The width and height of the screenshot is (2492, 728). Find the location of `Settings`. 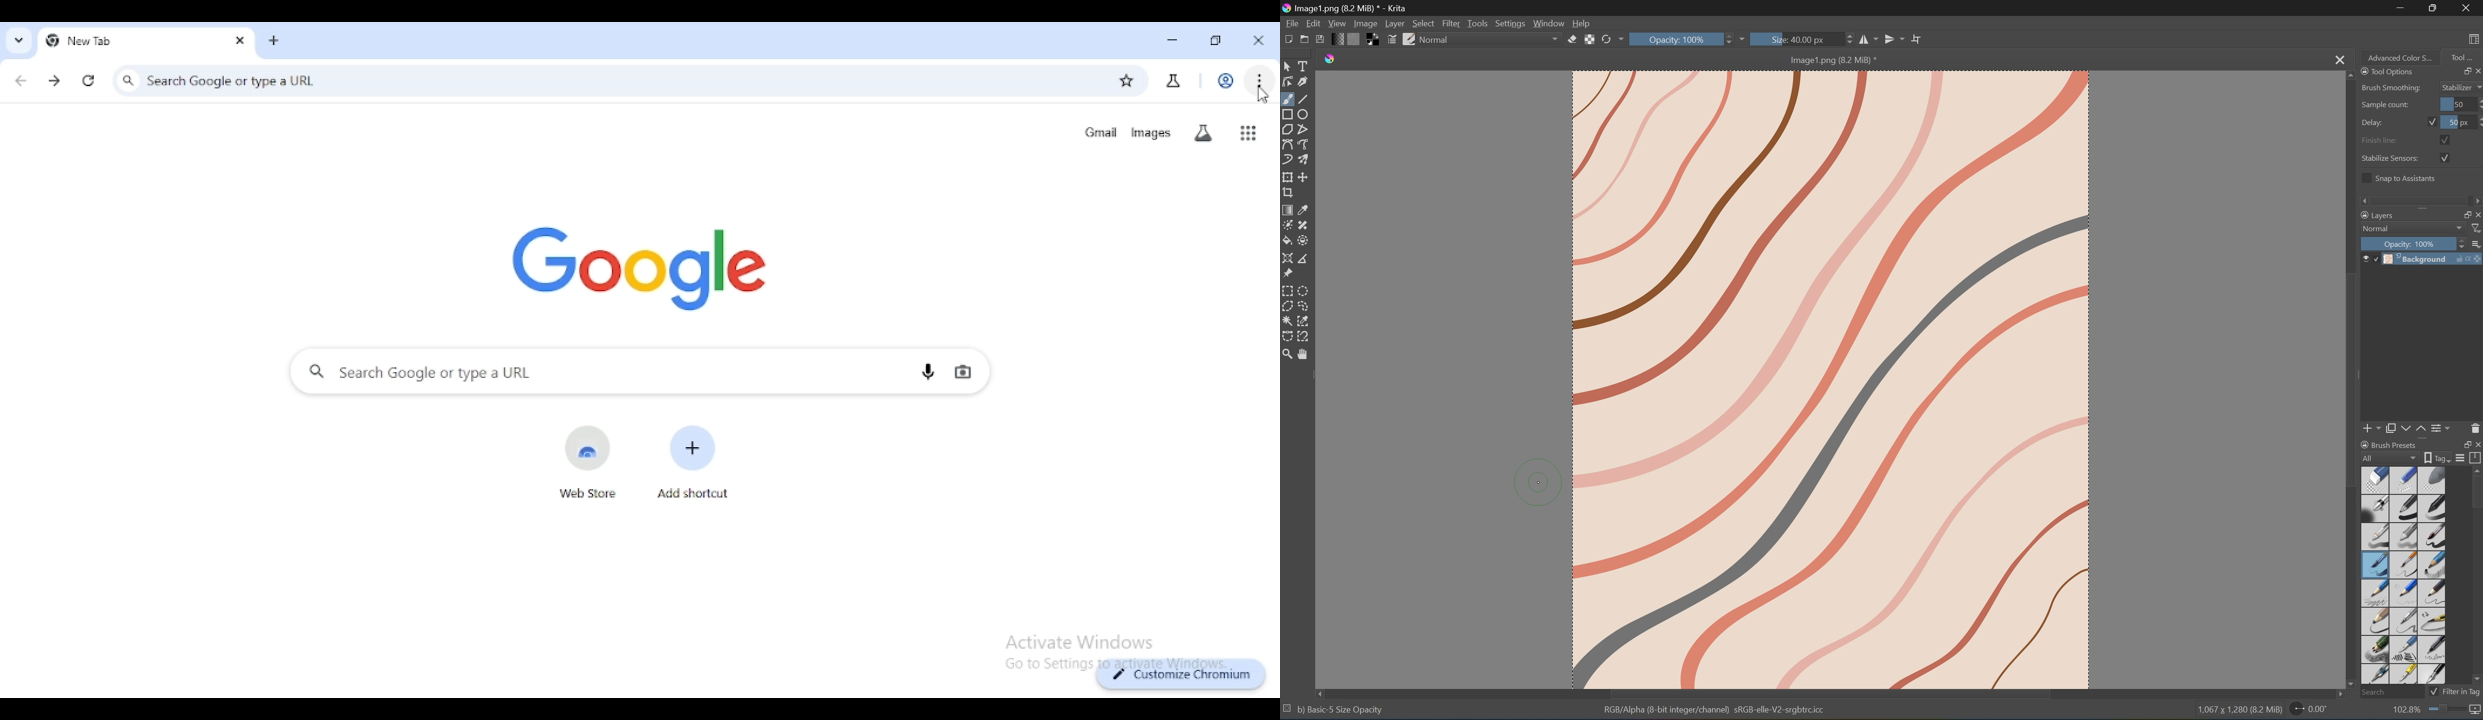

Settings is located at coordinates (1509, 23).